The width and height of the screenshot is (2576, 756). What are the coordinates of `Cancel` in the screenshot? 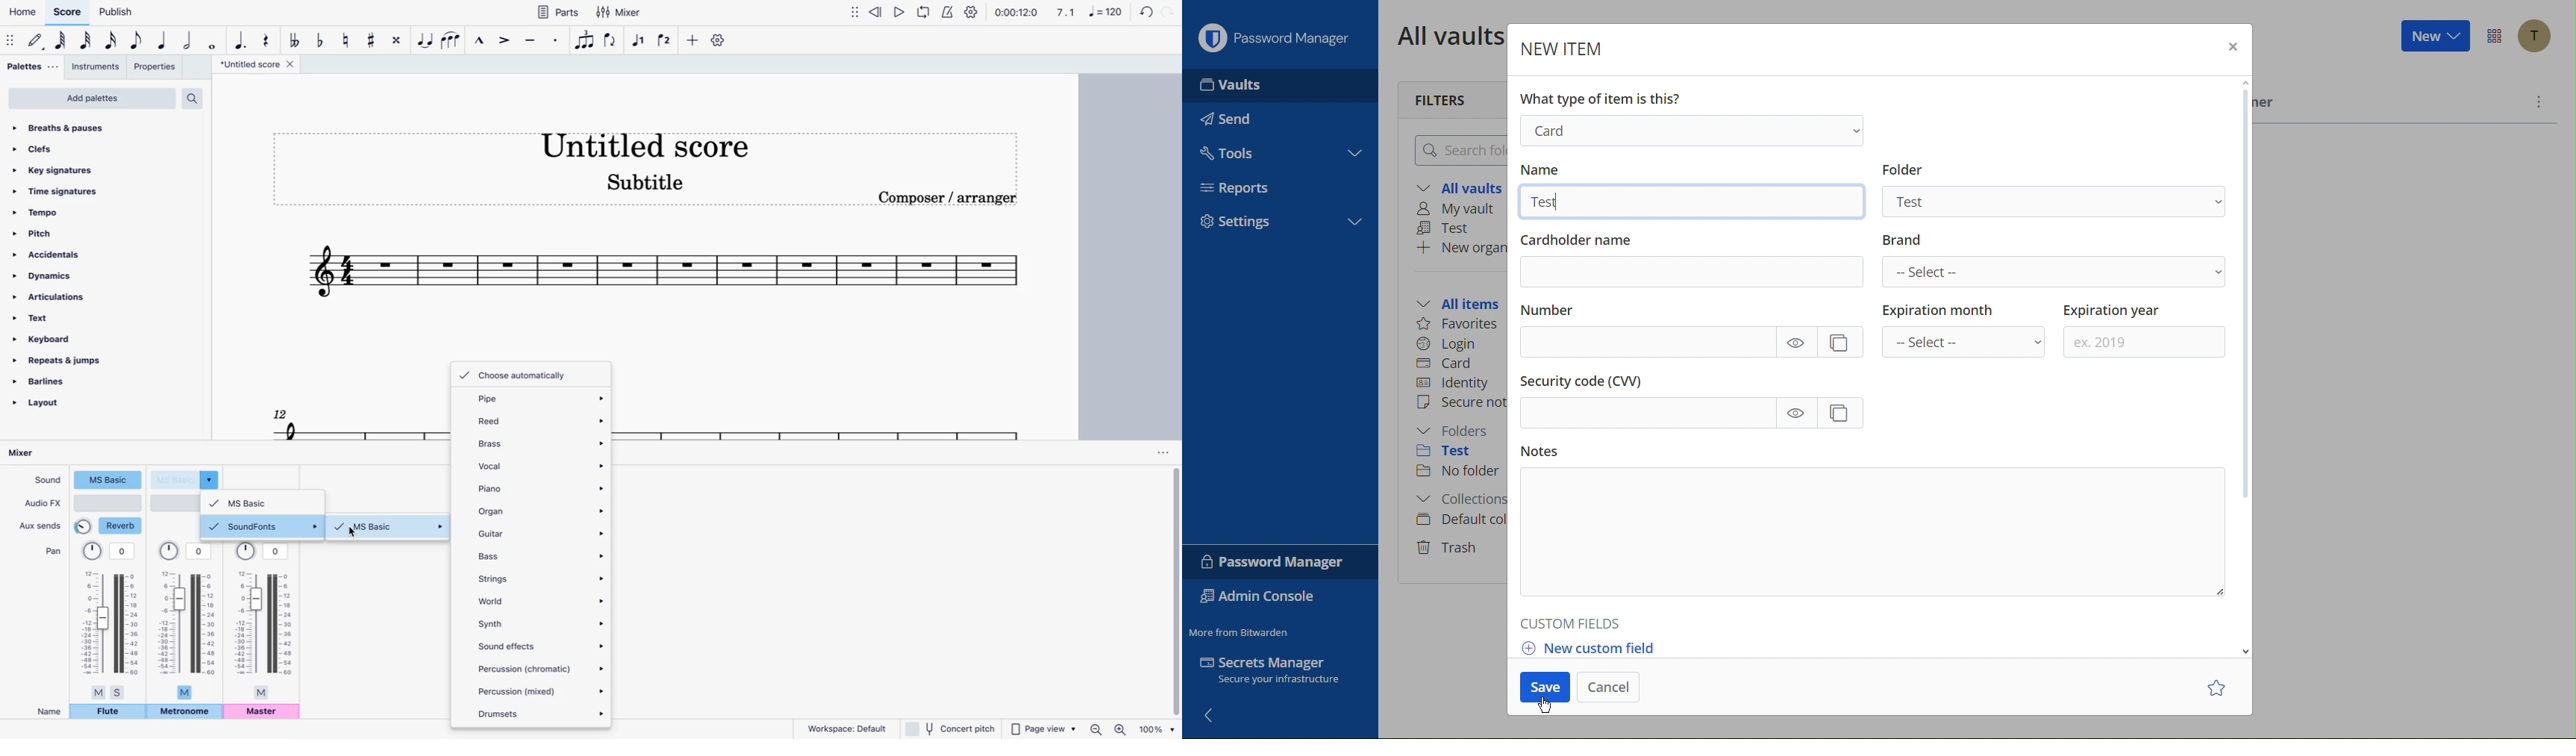 It's located at (1608, 688).